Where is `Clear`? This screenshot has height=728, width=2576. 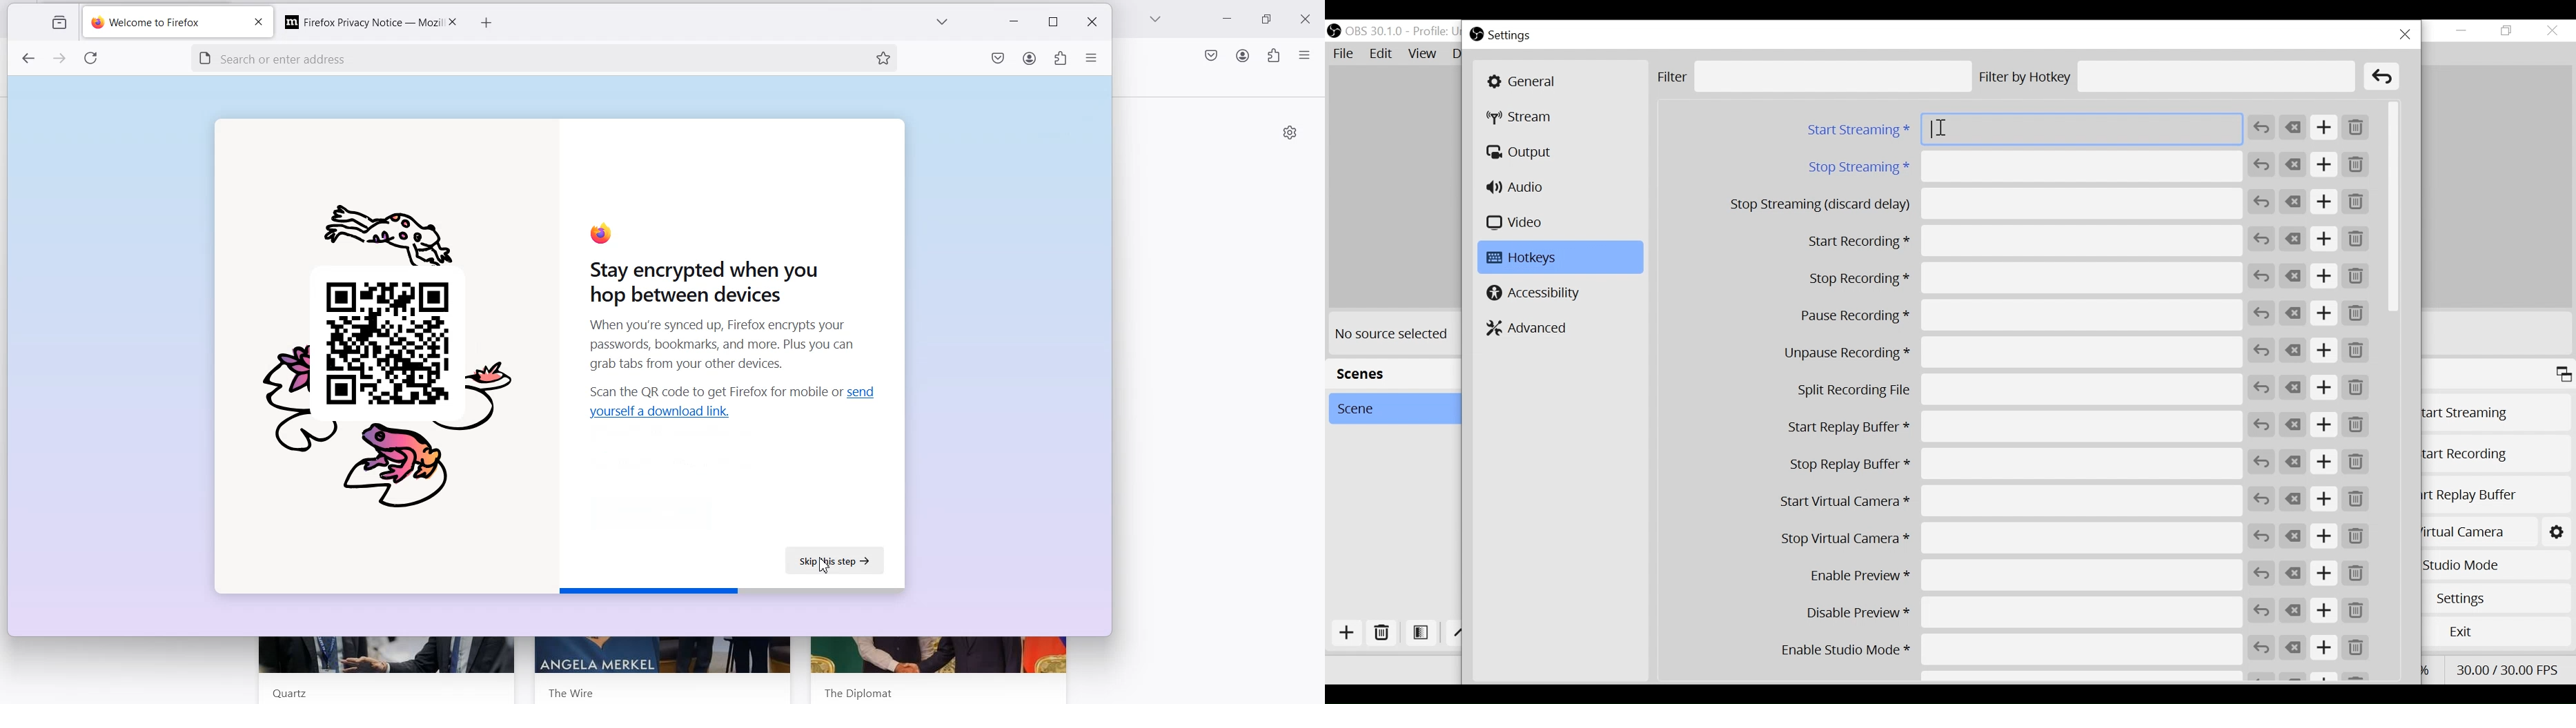 Clear is located at coordinates (2294, 315).